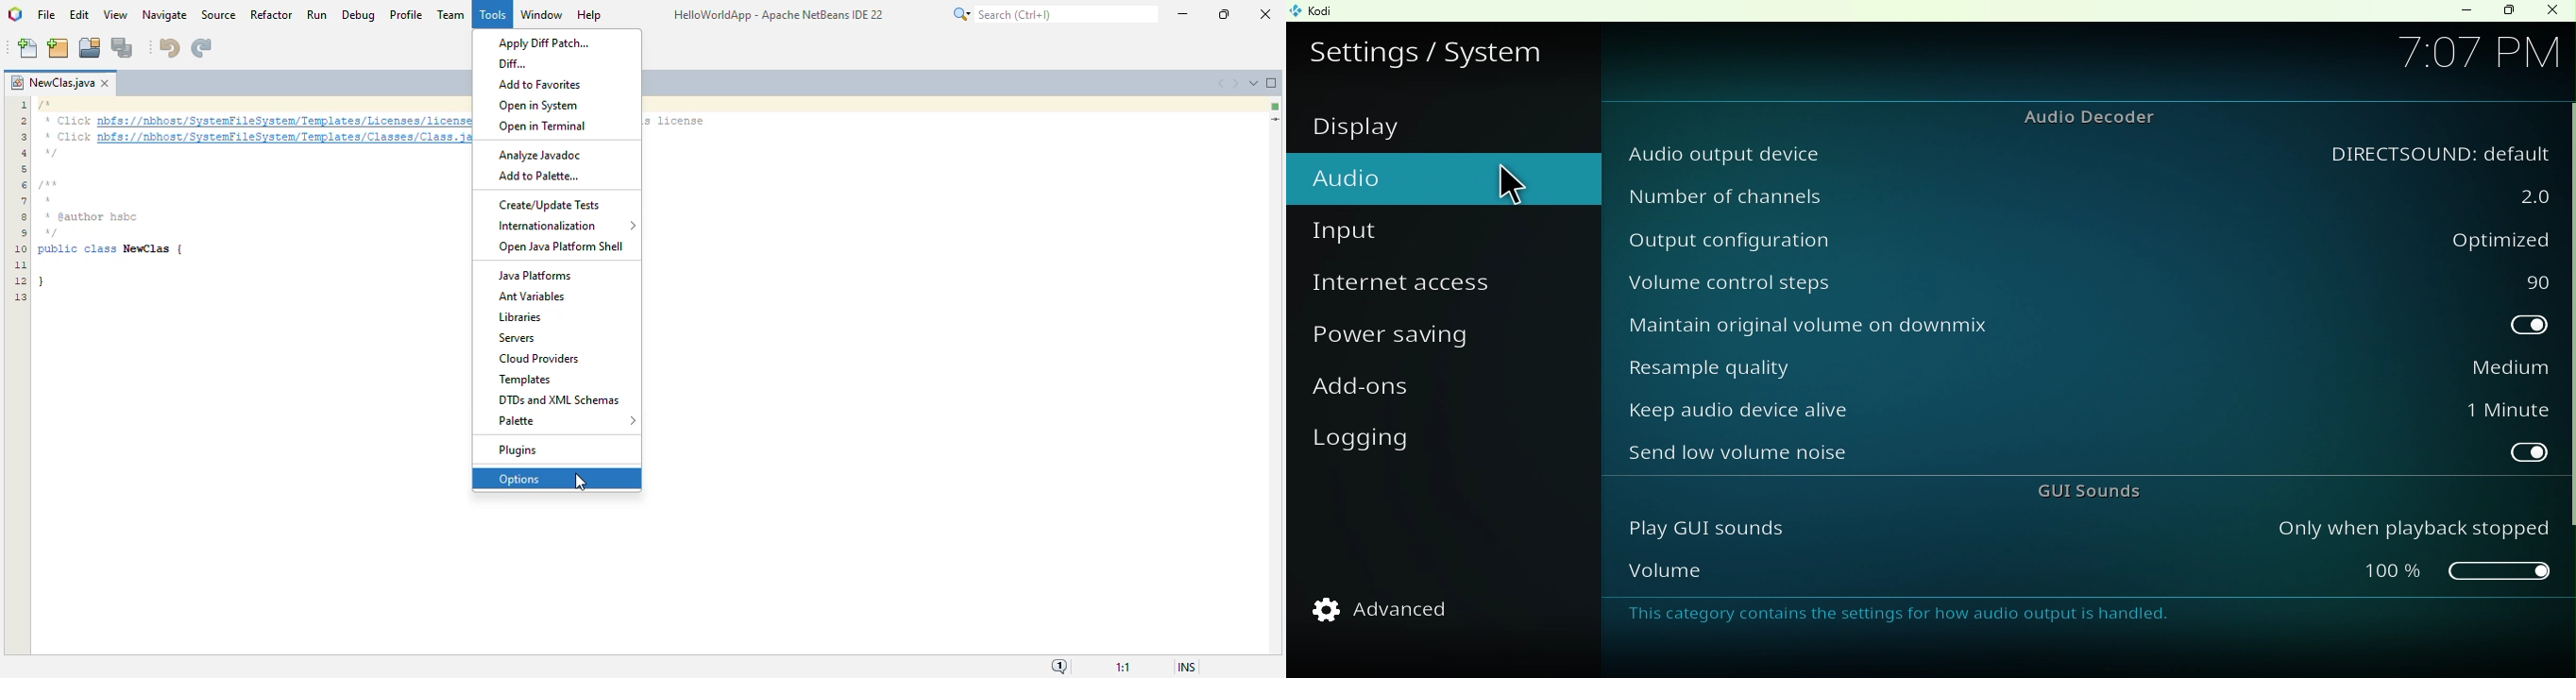  What do you see at coordinates (2457, 12) in the screenshot?
I see `Minimize` at bounding box center [2457, 12].